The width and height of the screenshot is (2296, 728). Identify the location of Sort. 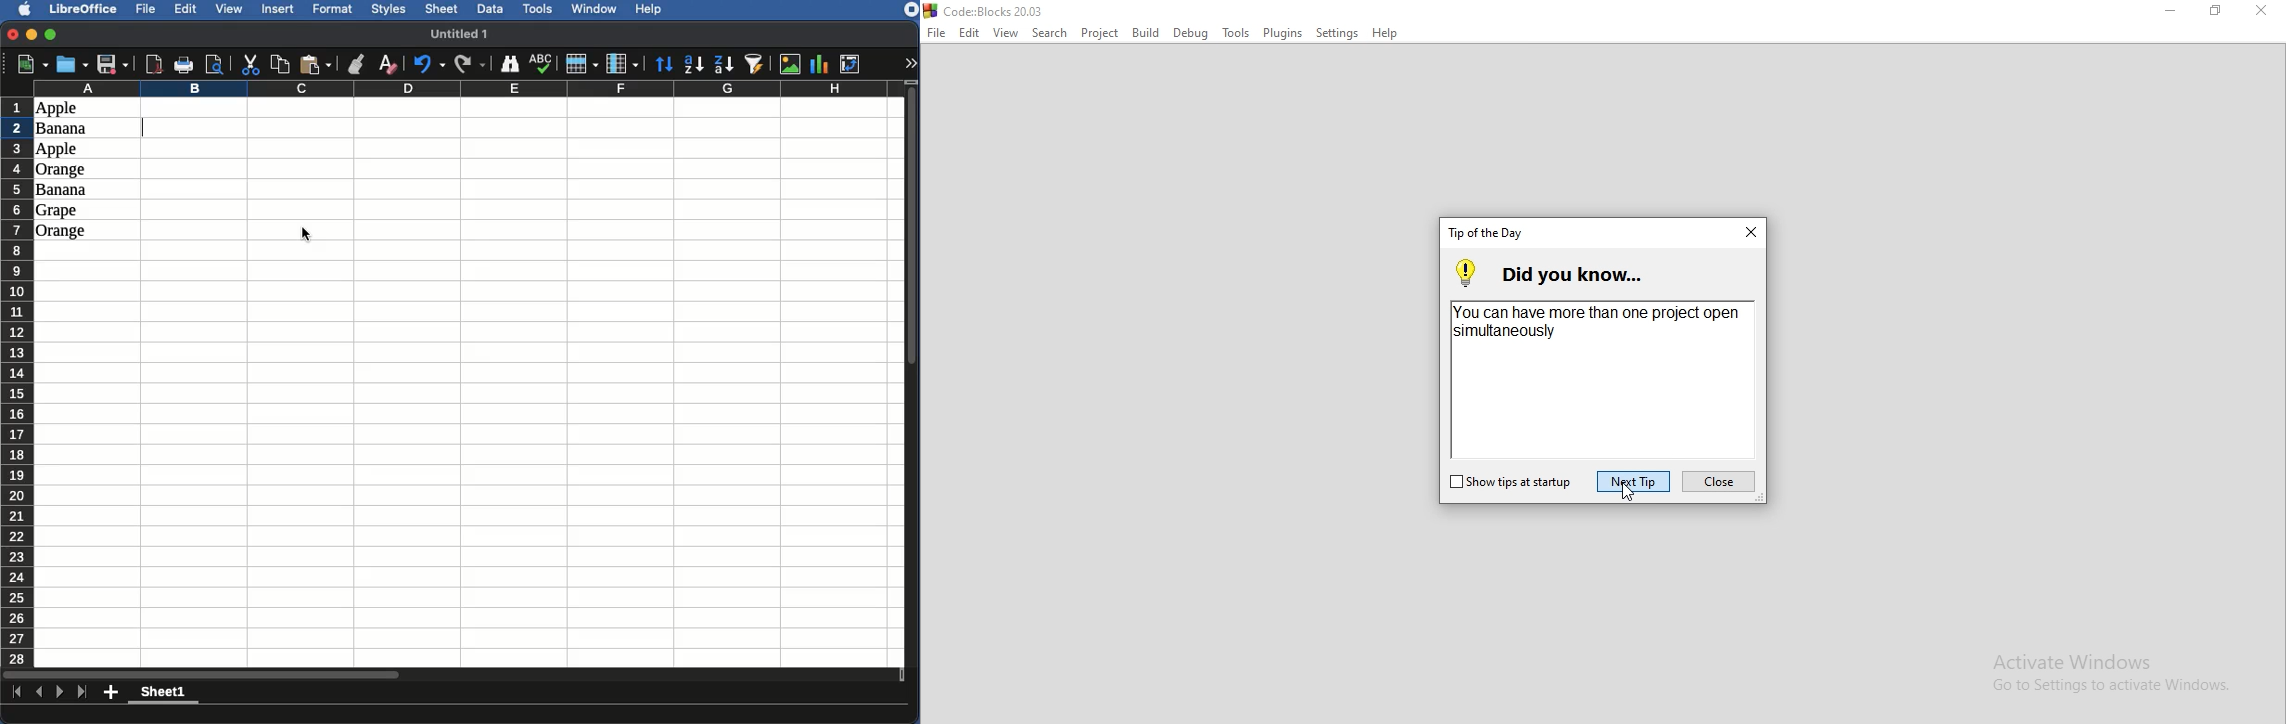
(666, 63).